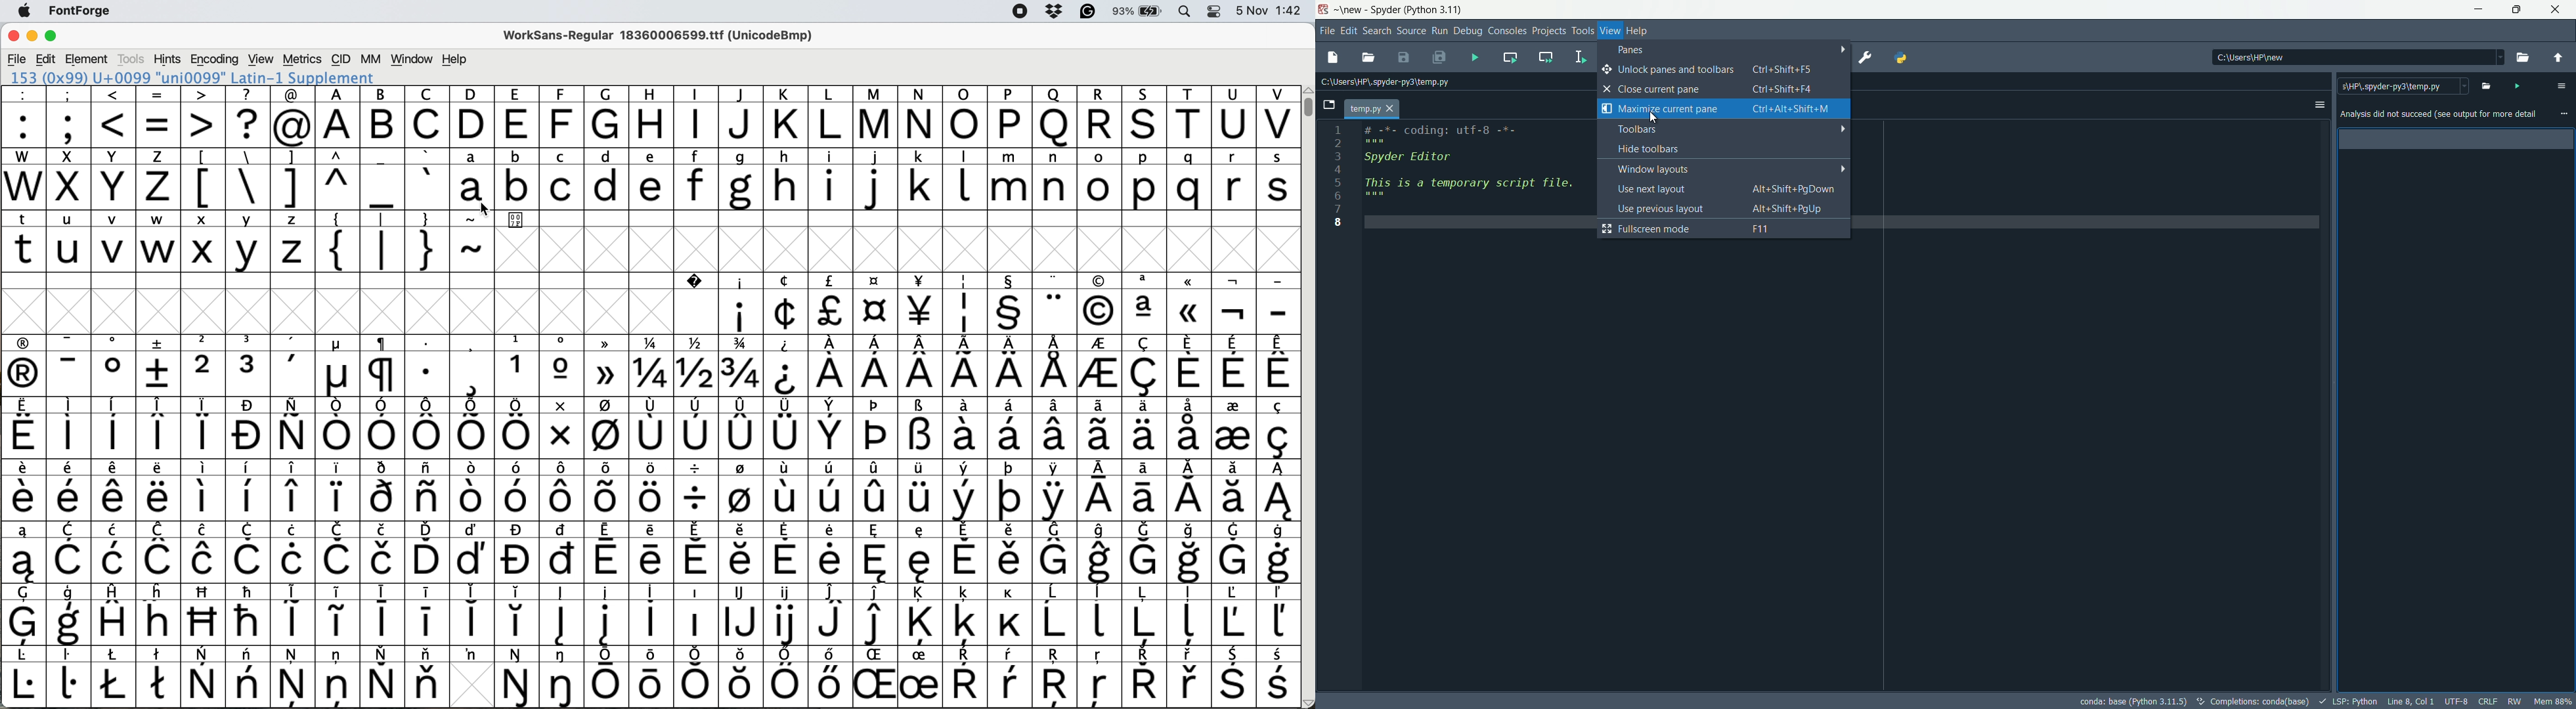 The width and height of the screenshot is (2576, 728). I want to click on symbol, so click(654, 553).